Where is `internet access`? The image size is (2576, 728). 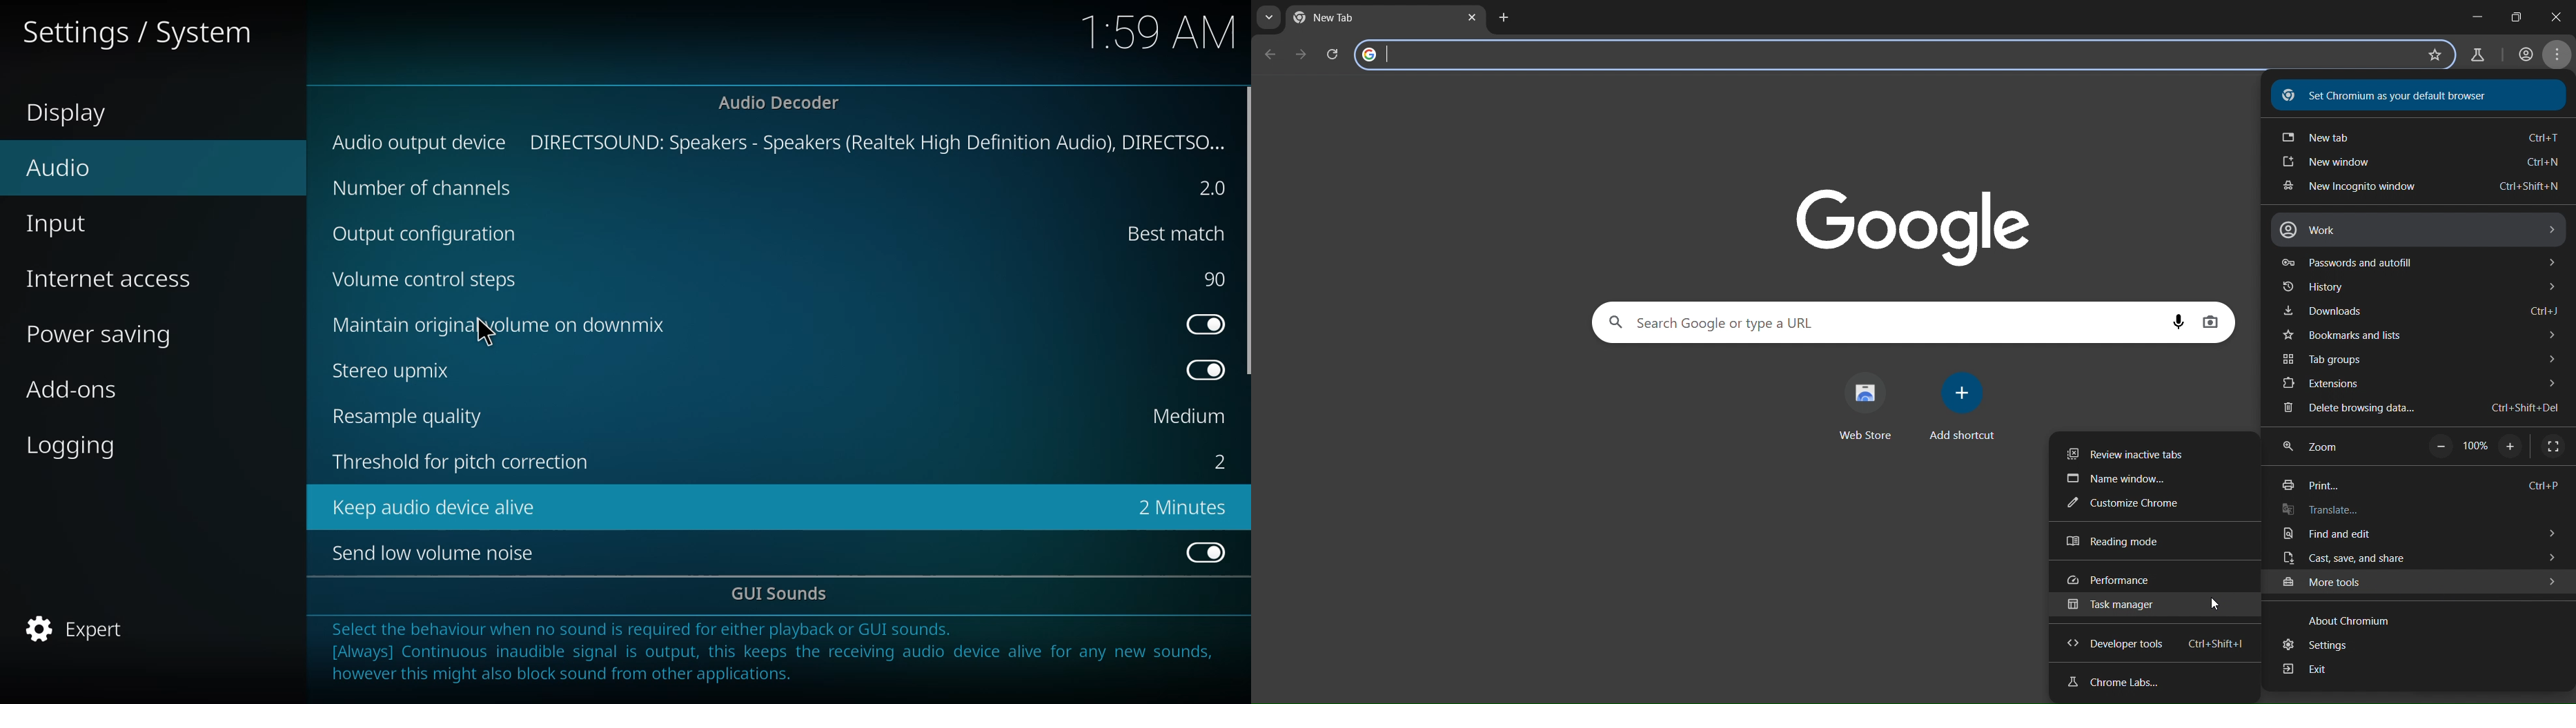
internet access is located at coordinates (115, 279).